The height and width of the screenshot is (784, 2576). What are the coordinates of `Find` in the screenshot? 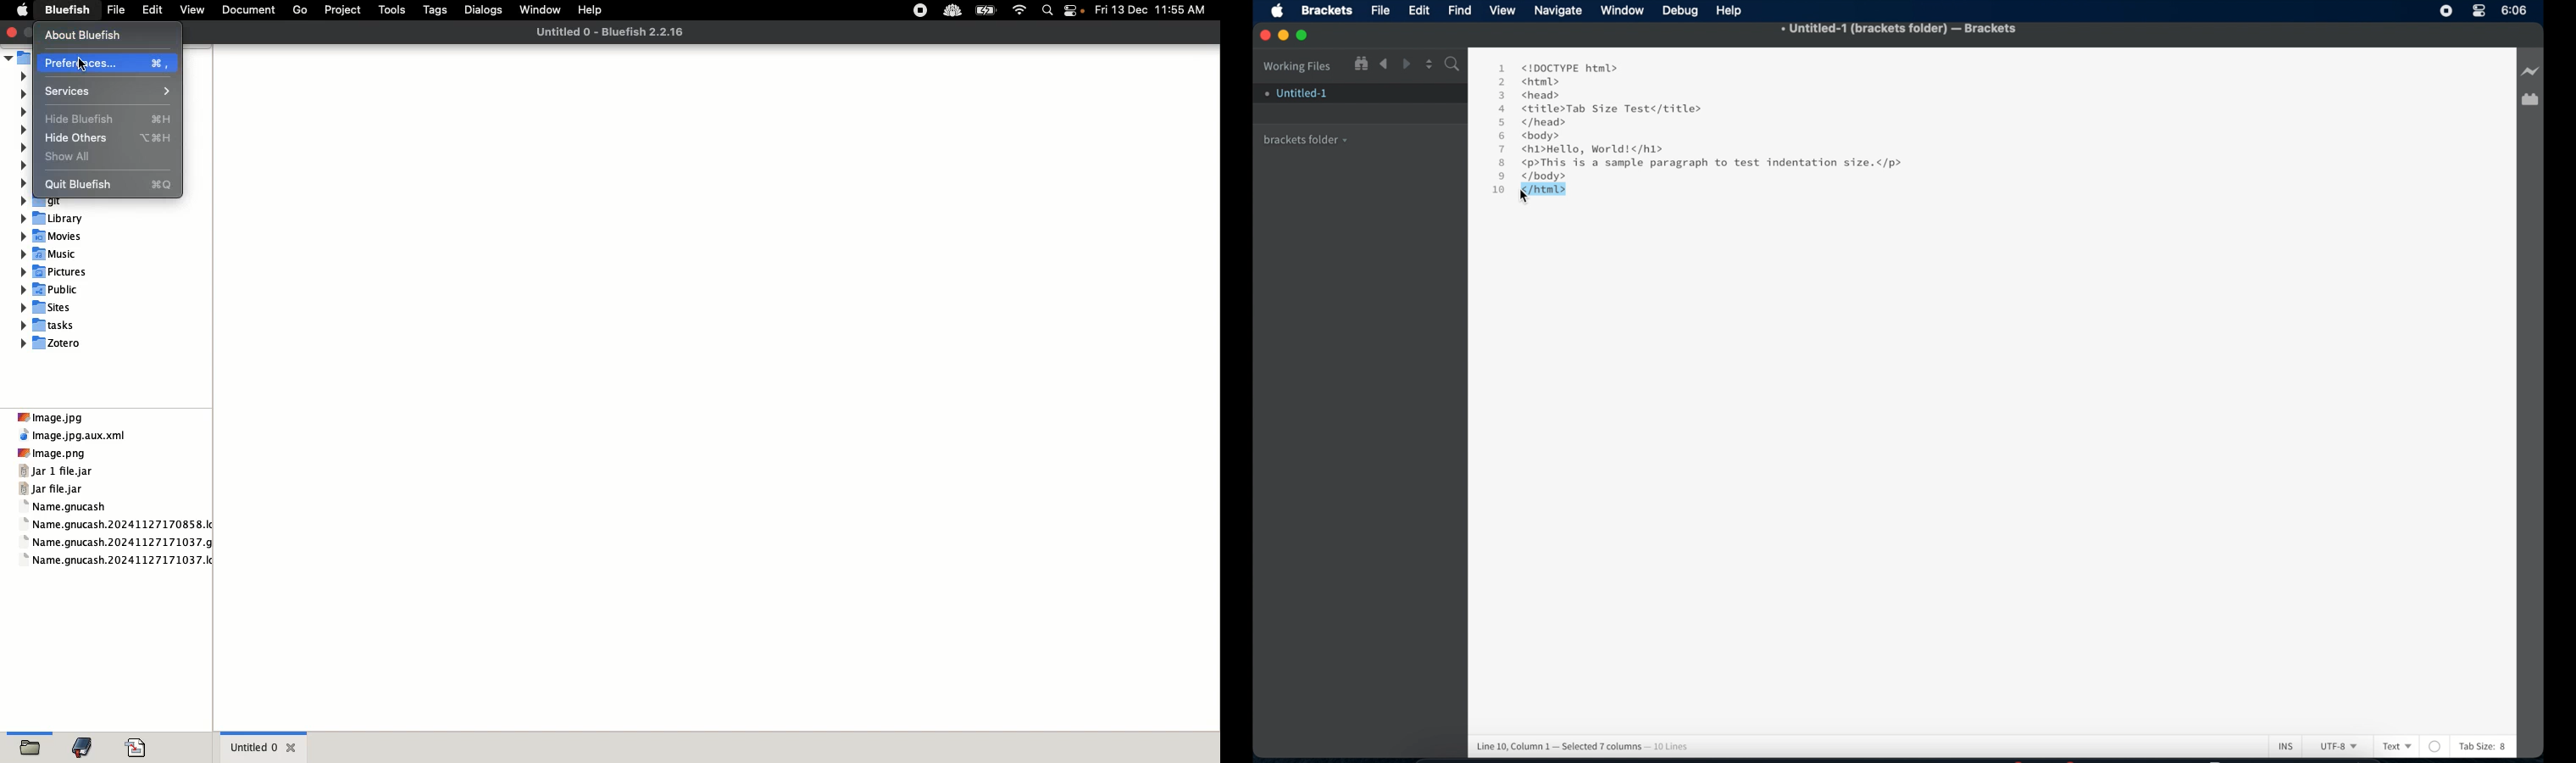 It's located at (1451, 66).